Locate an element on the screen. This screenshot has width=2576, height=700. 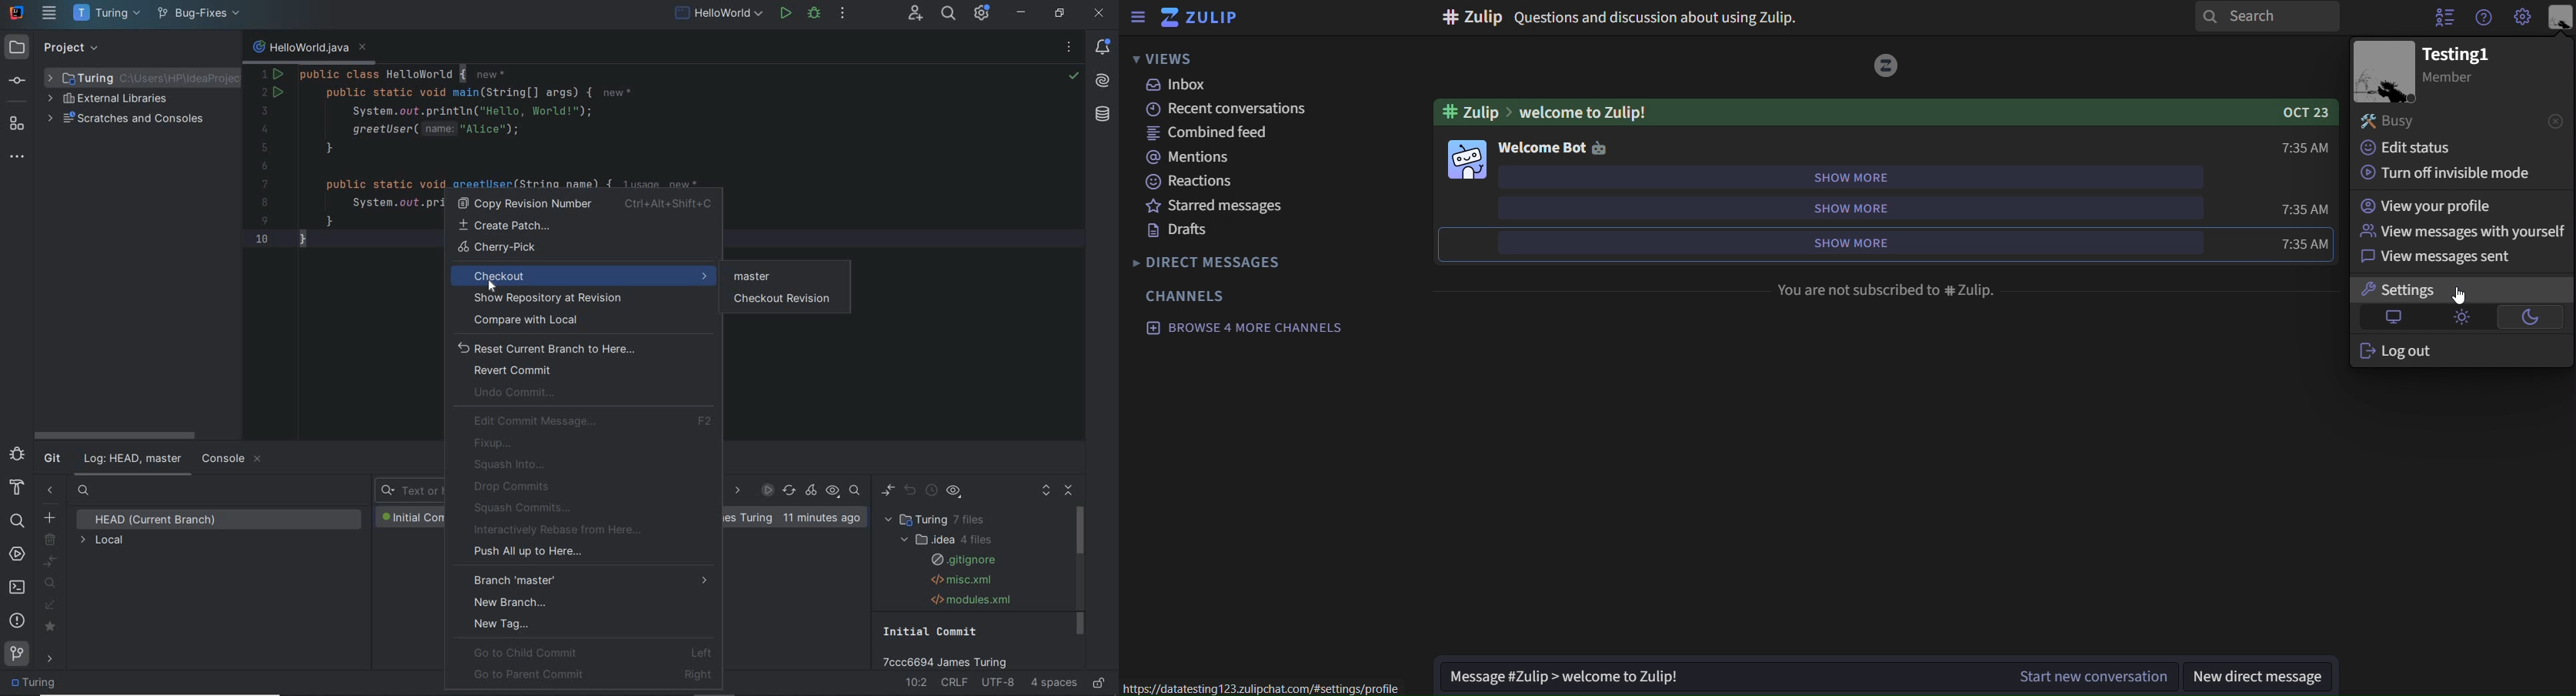
default theme is located at coordinates (2396, 317).